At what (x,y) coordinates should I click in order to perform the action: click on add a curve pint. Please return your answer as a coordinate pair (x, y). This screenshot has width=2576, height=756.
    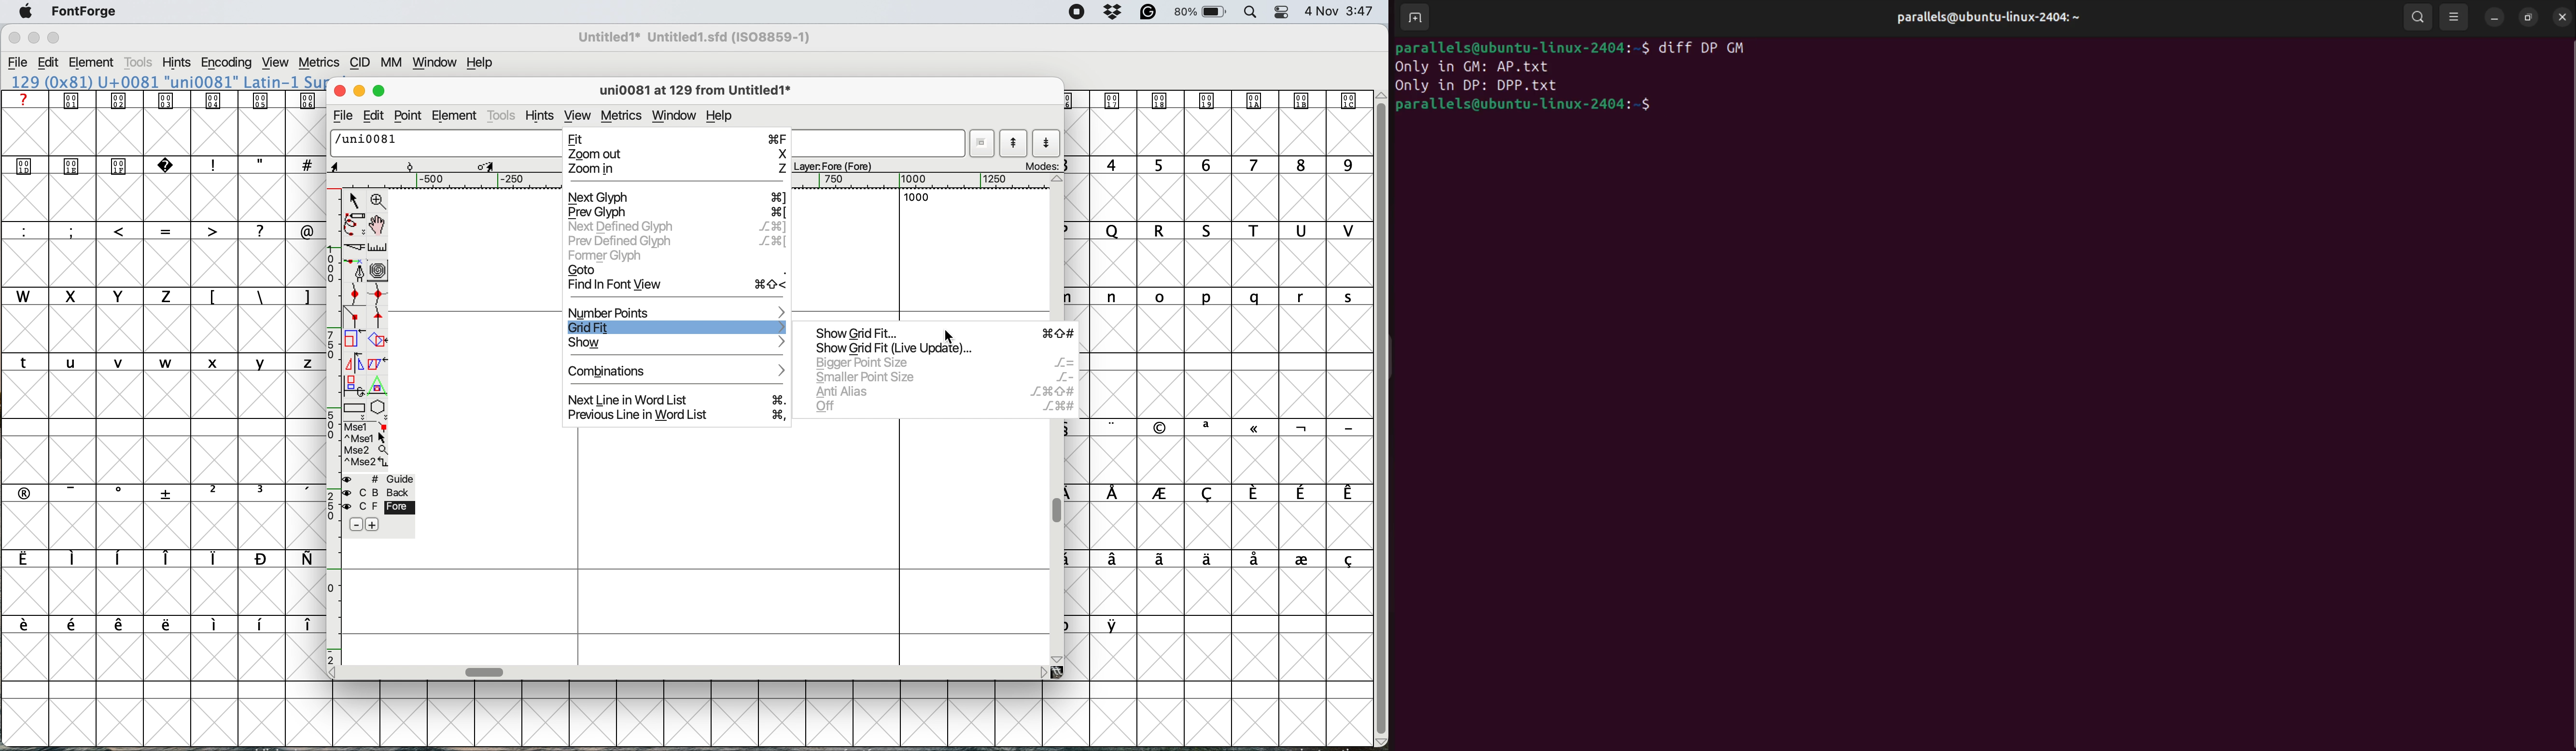
    Looking at the image, I should click on (354, 295).